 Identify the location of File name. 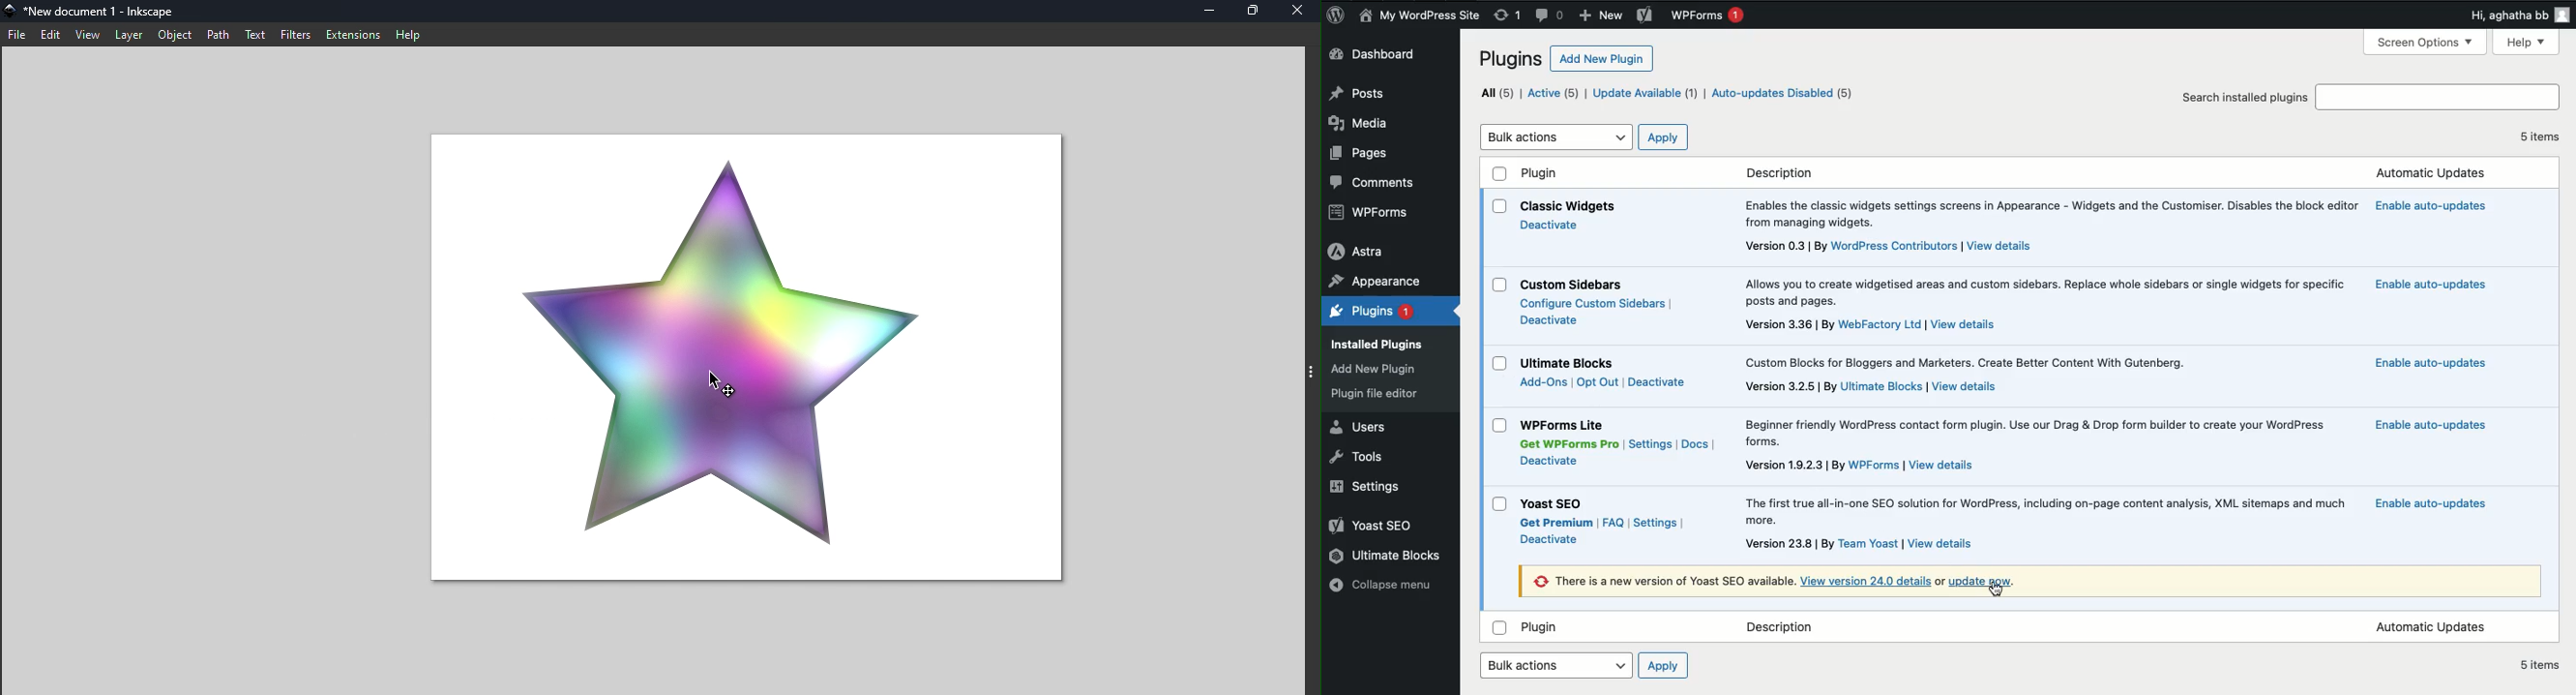
(103, 13).